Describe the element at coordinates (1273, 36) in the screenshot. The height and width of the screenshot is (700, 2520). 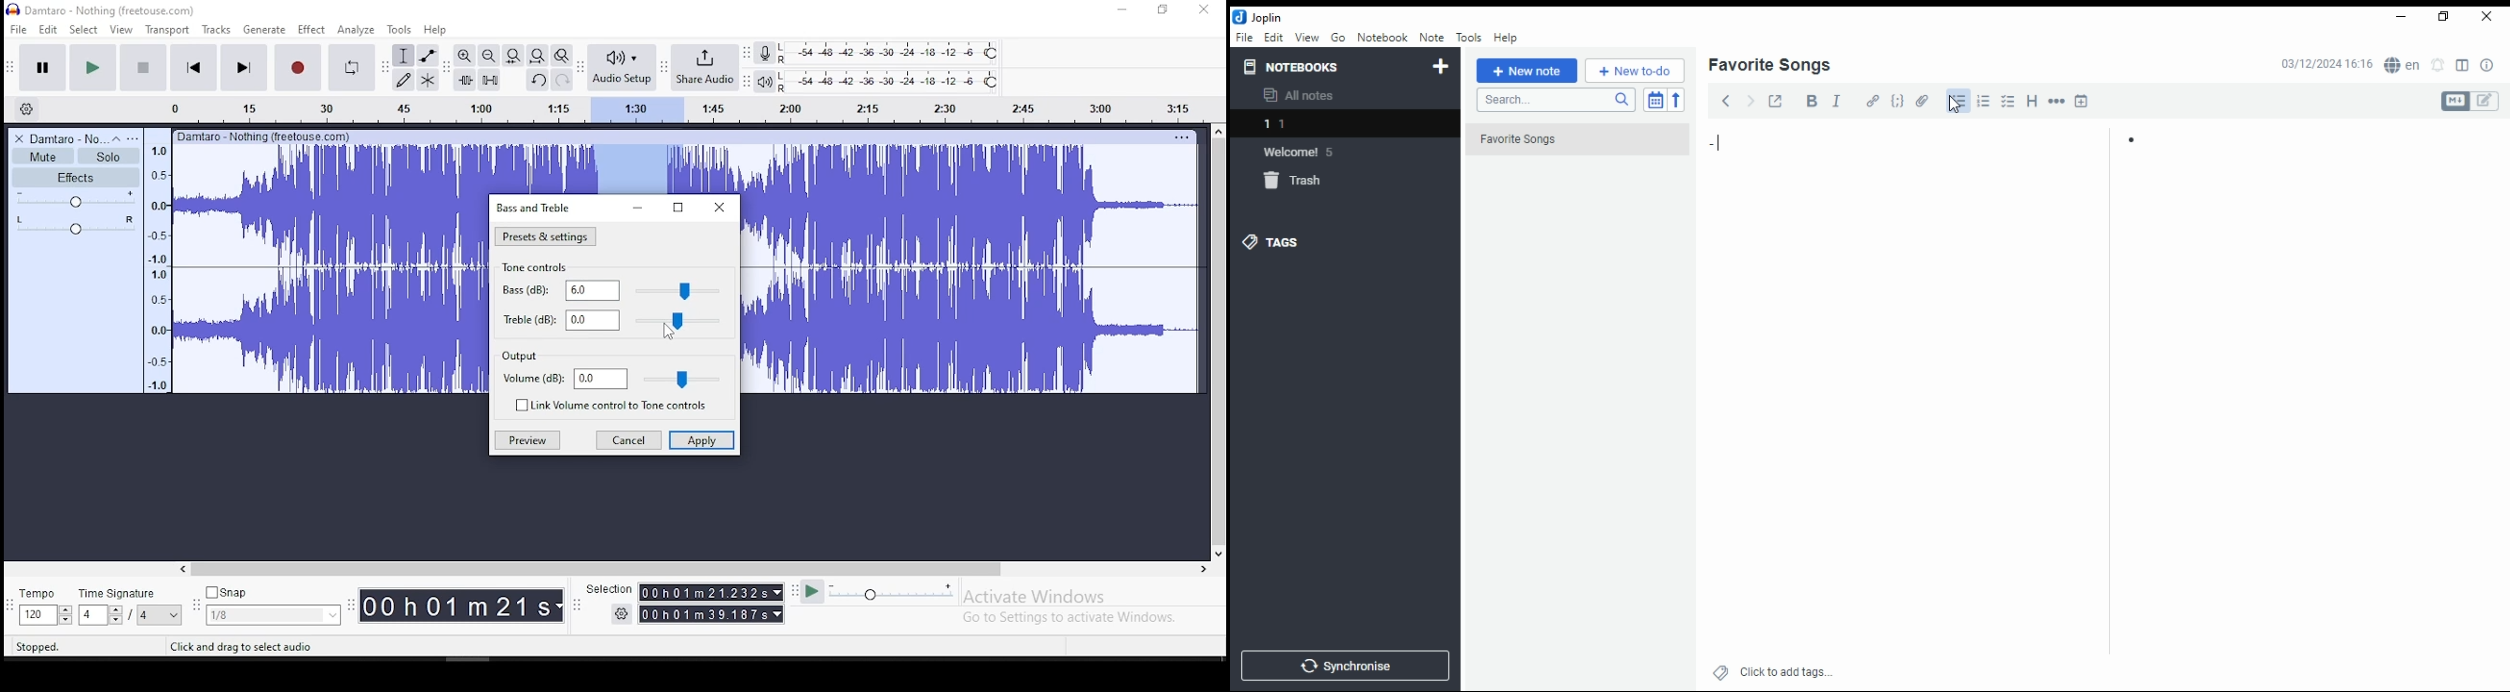
I see `edit` at that location.